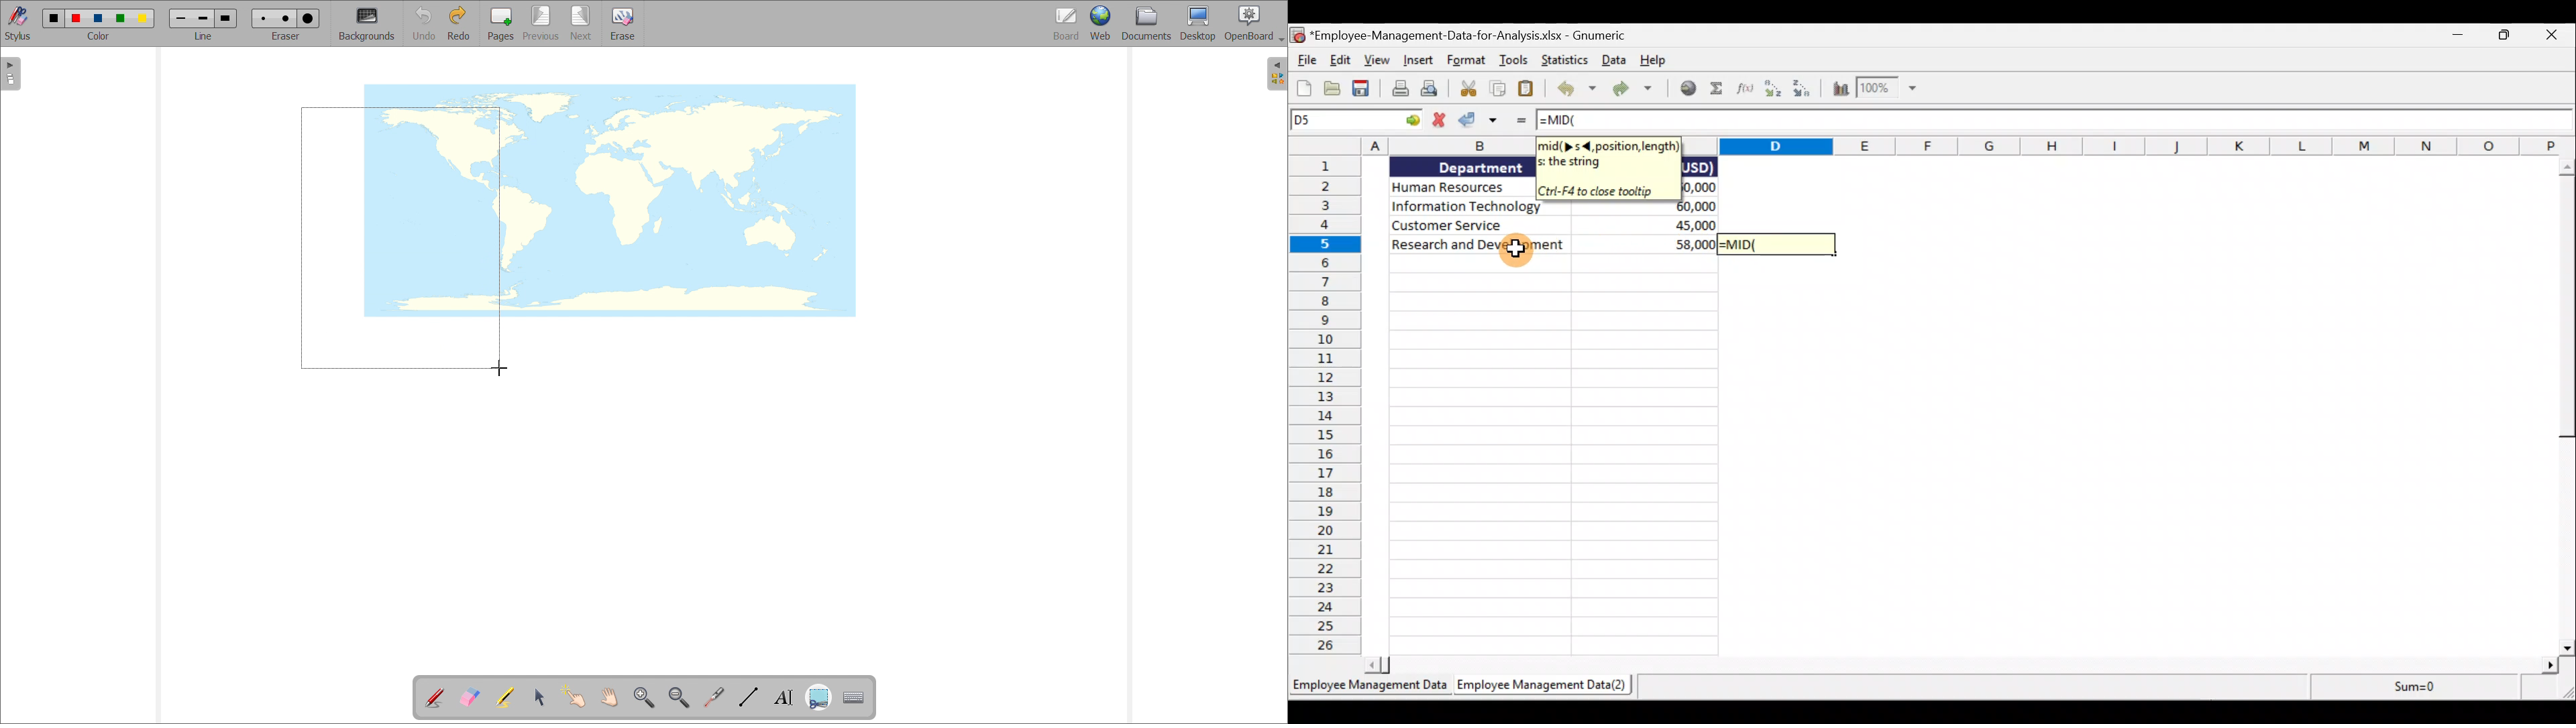  Describe the element at coordinates (307, 19) in the screenshot. I see `large` at that location.